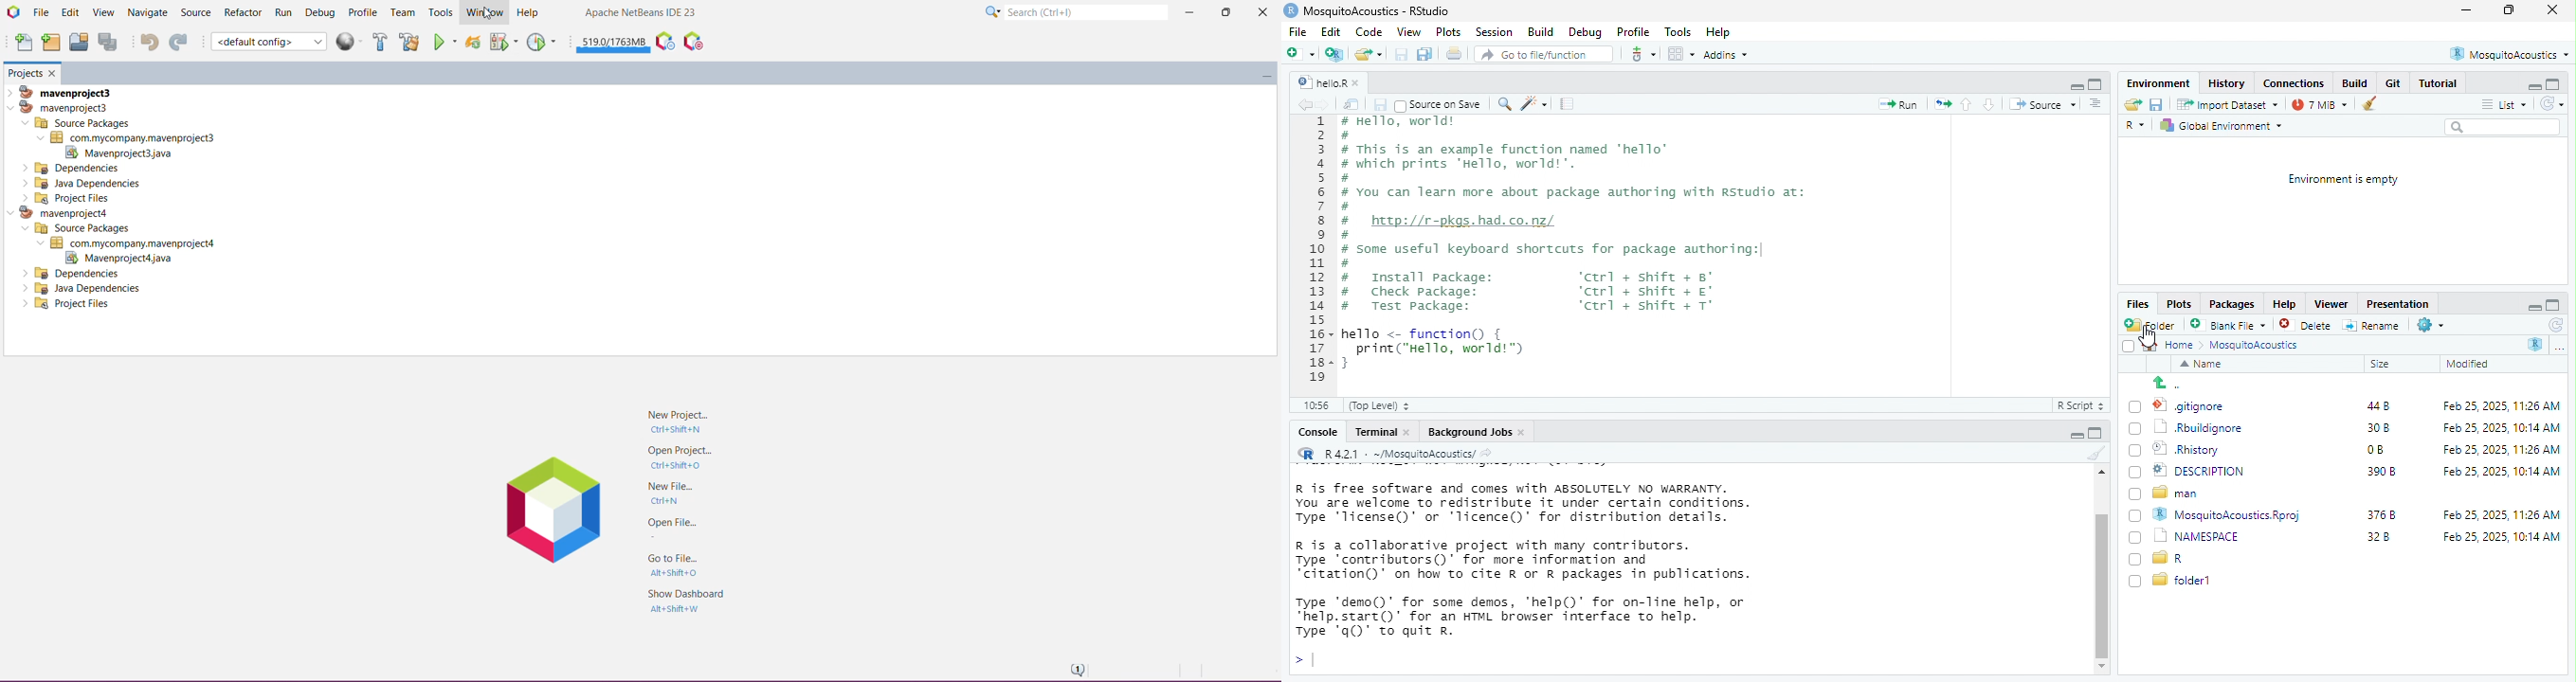 This screenshot has height=700, width=2576. Describe the element at coordinates (1409, 453) in the screenshot. I see `R421 - ~/MosquitoAcoustics/` at that location.